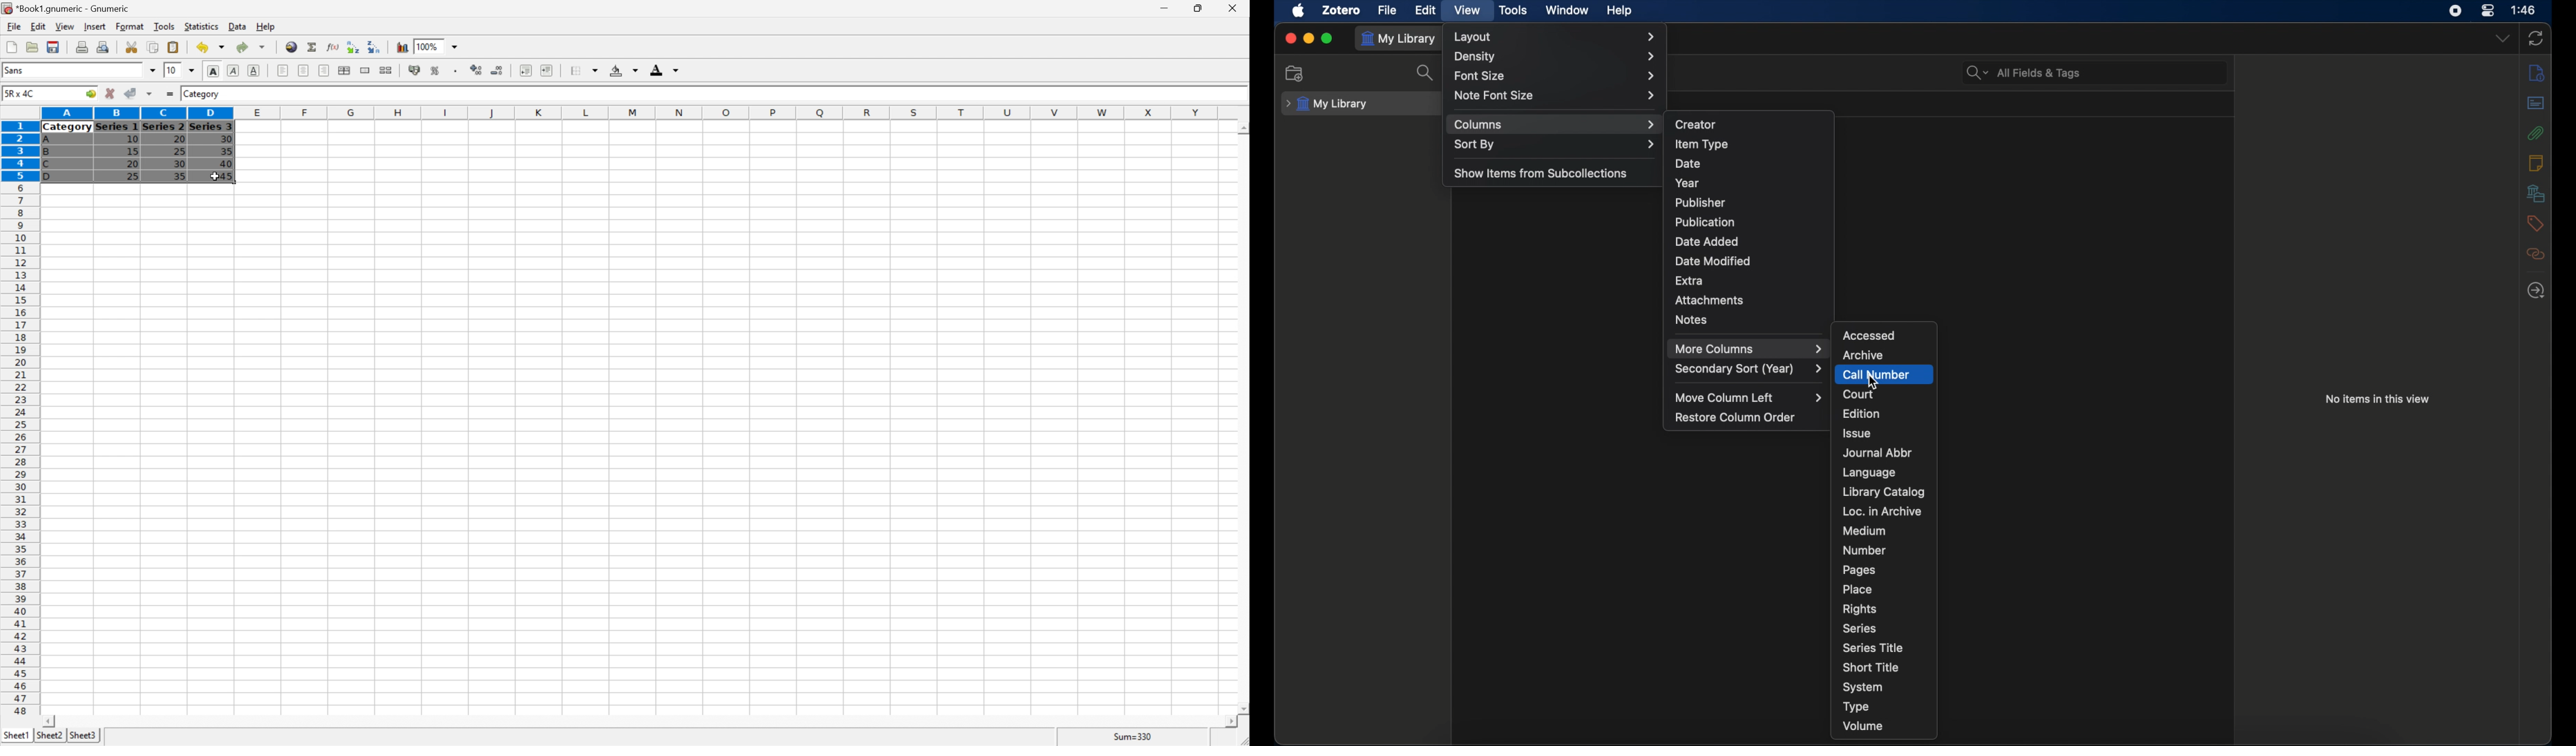  Describe the element at coordinates (324, 71) in the screenshot. I see `Align Right` at that location.